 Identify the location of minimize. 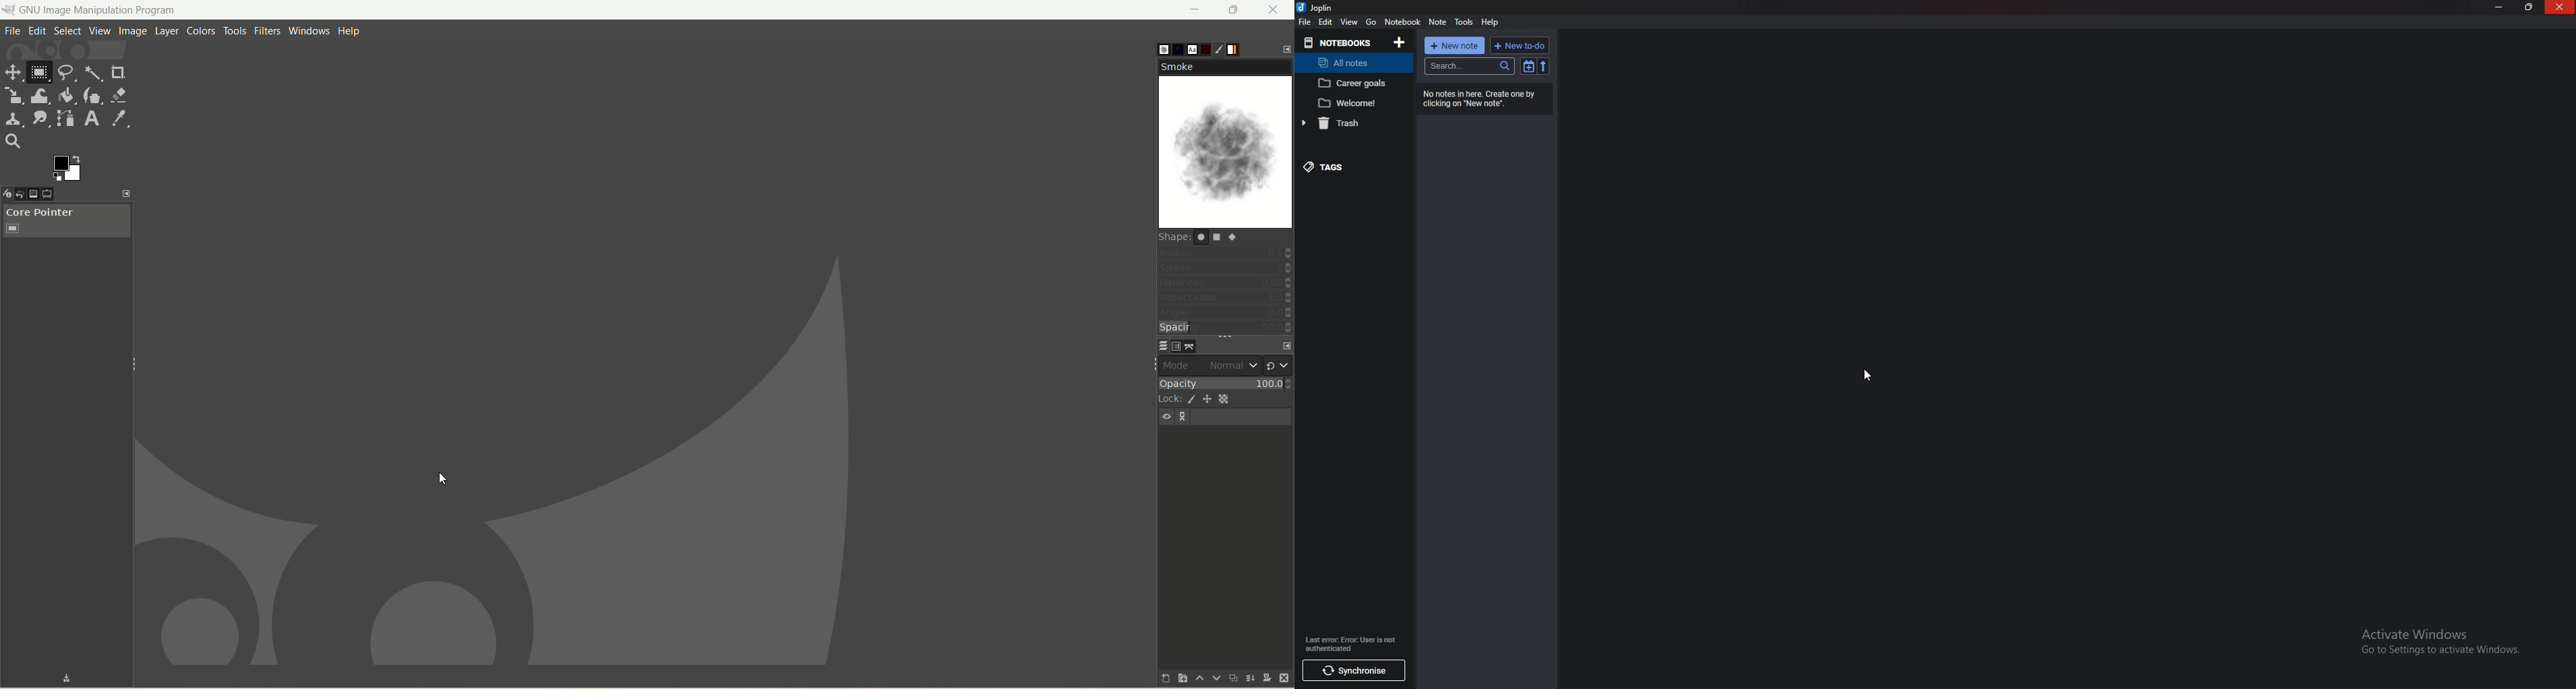
(1195, 9).